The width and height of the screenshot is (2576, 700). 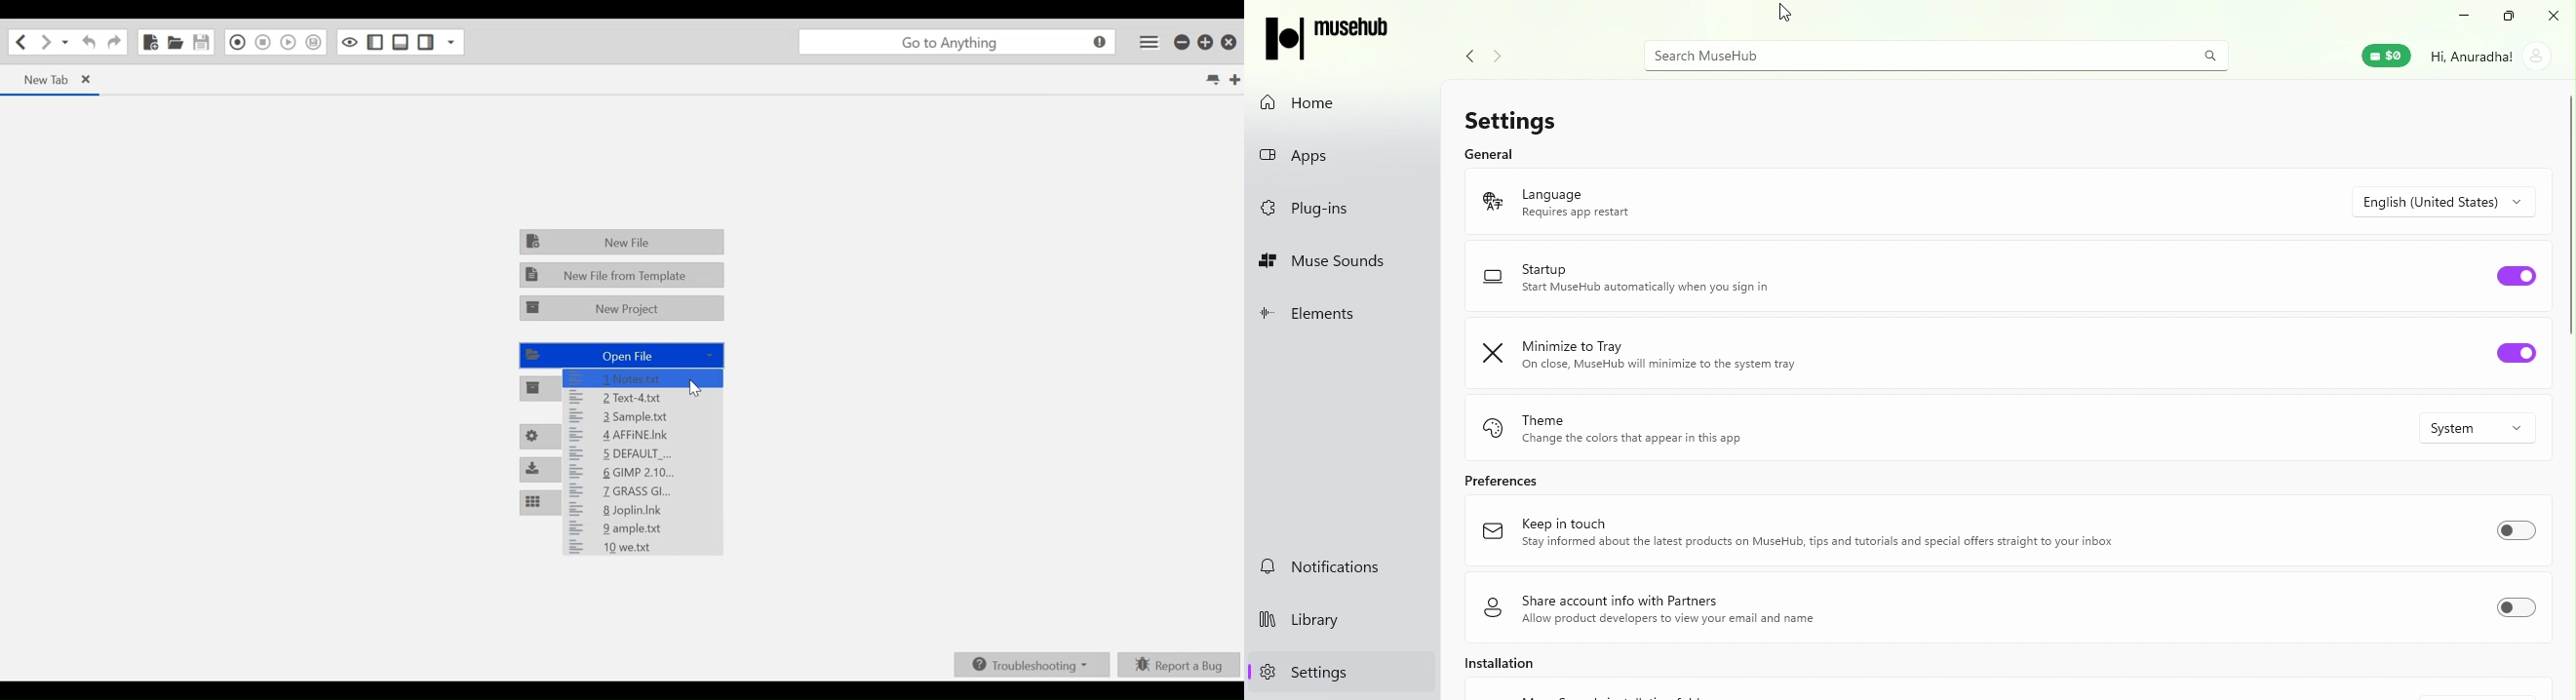 What do you see at coordinates (2507, 17) in the screenshot?
I see `Maximize` at bounding box center [2507, 17].